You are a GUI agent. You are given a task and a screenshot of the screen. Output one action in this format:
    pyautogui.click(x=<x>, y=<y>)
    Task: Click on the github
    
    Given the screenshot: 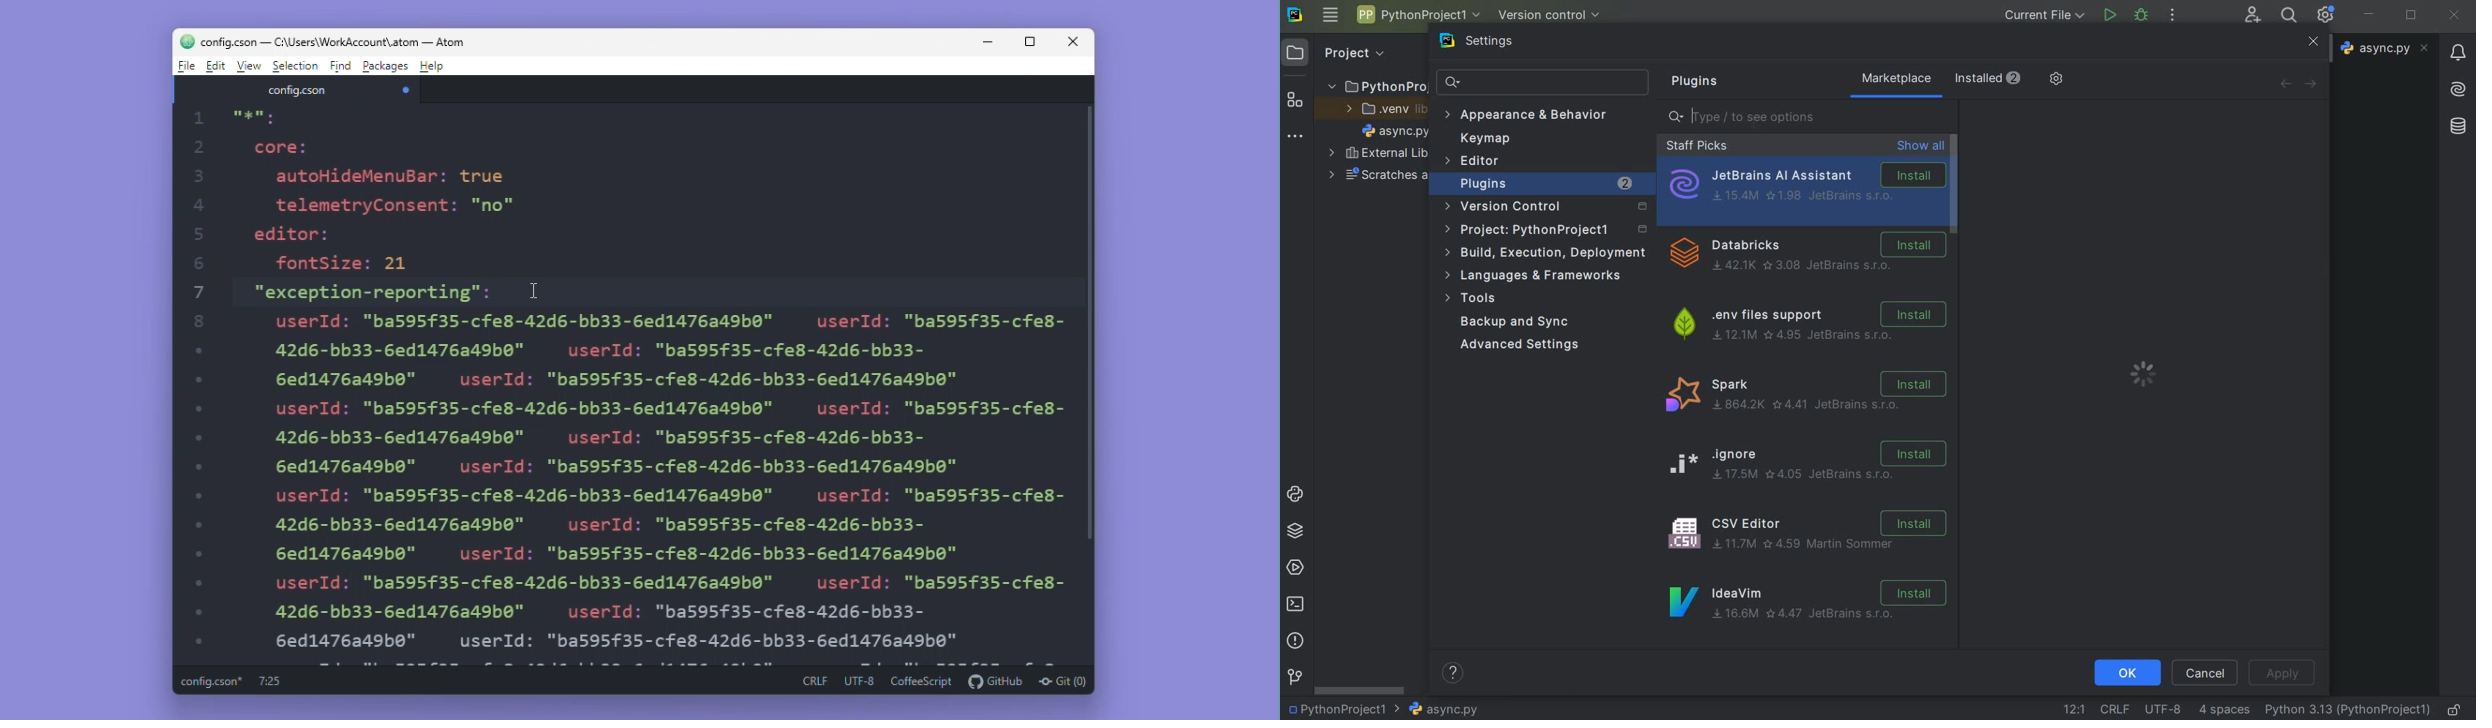 What is the action you would take?
    pyautogui.click(x=996, y=680)
    